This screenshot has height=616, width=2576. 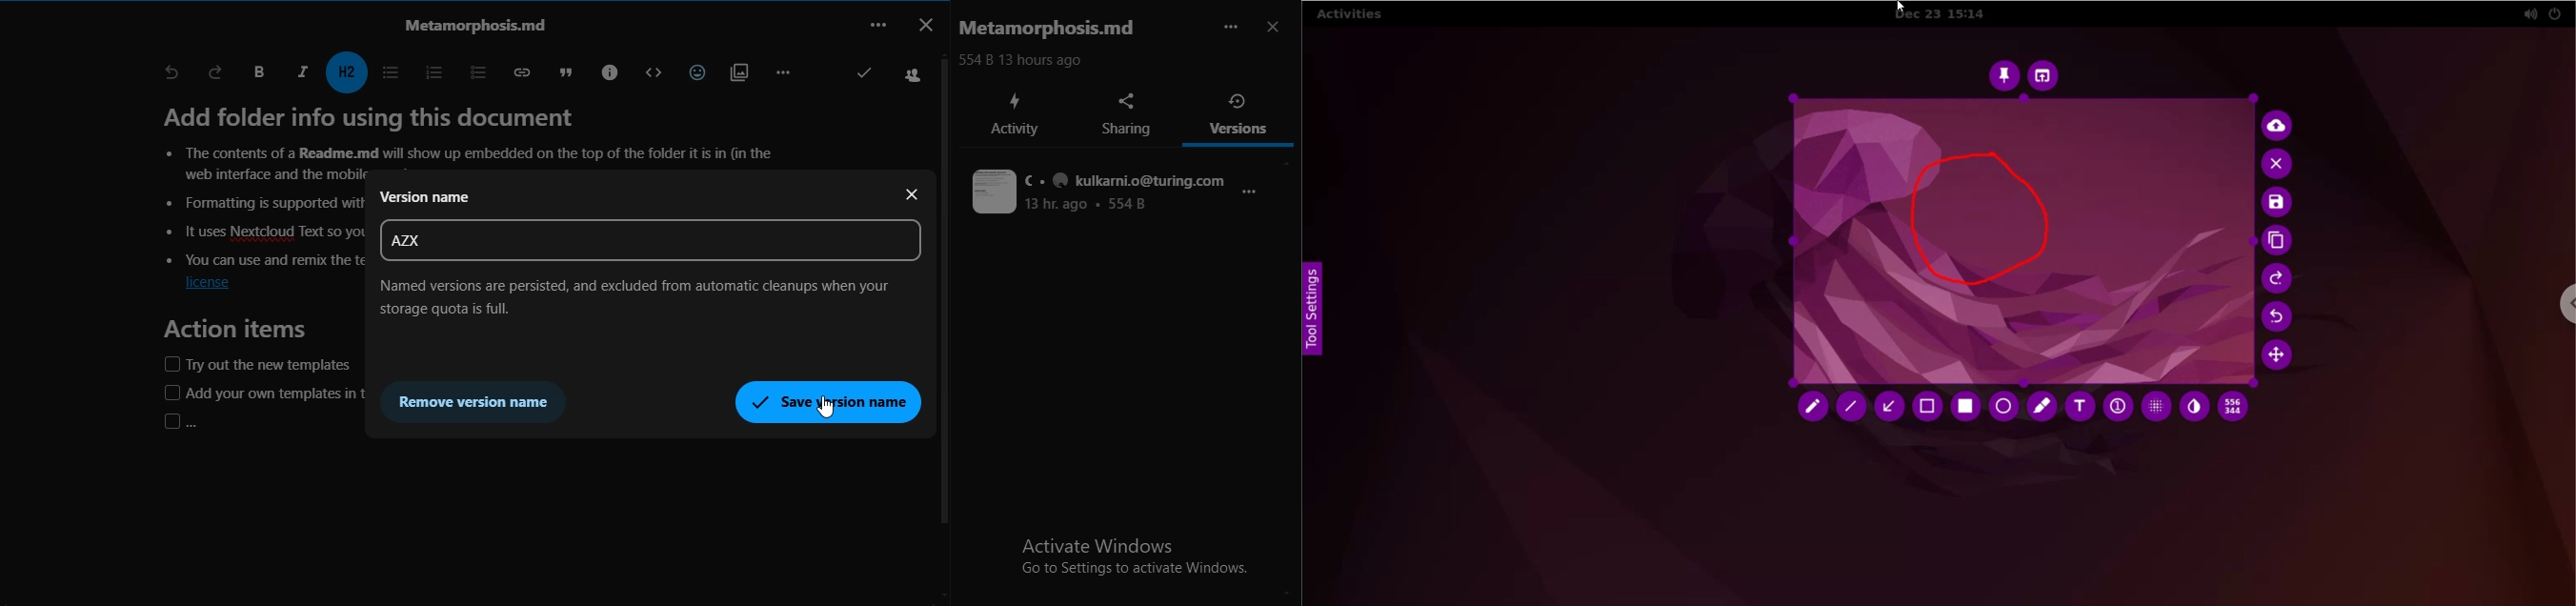 I want to click on version name, so click(x=426, y=198).